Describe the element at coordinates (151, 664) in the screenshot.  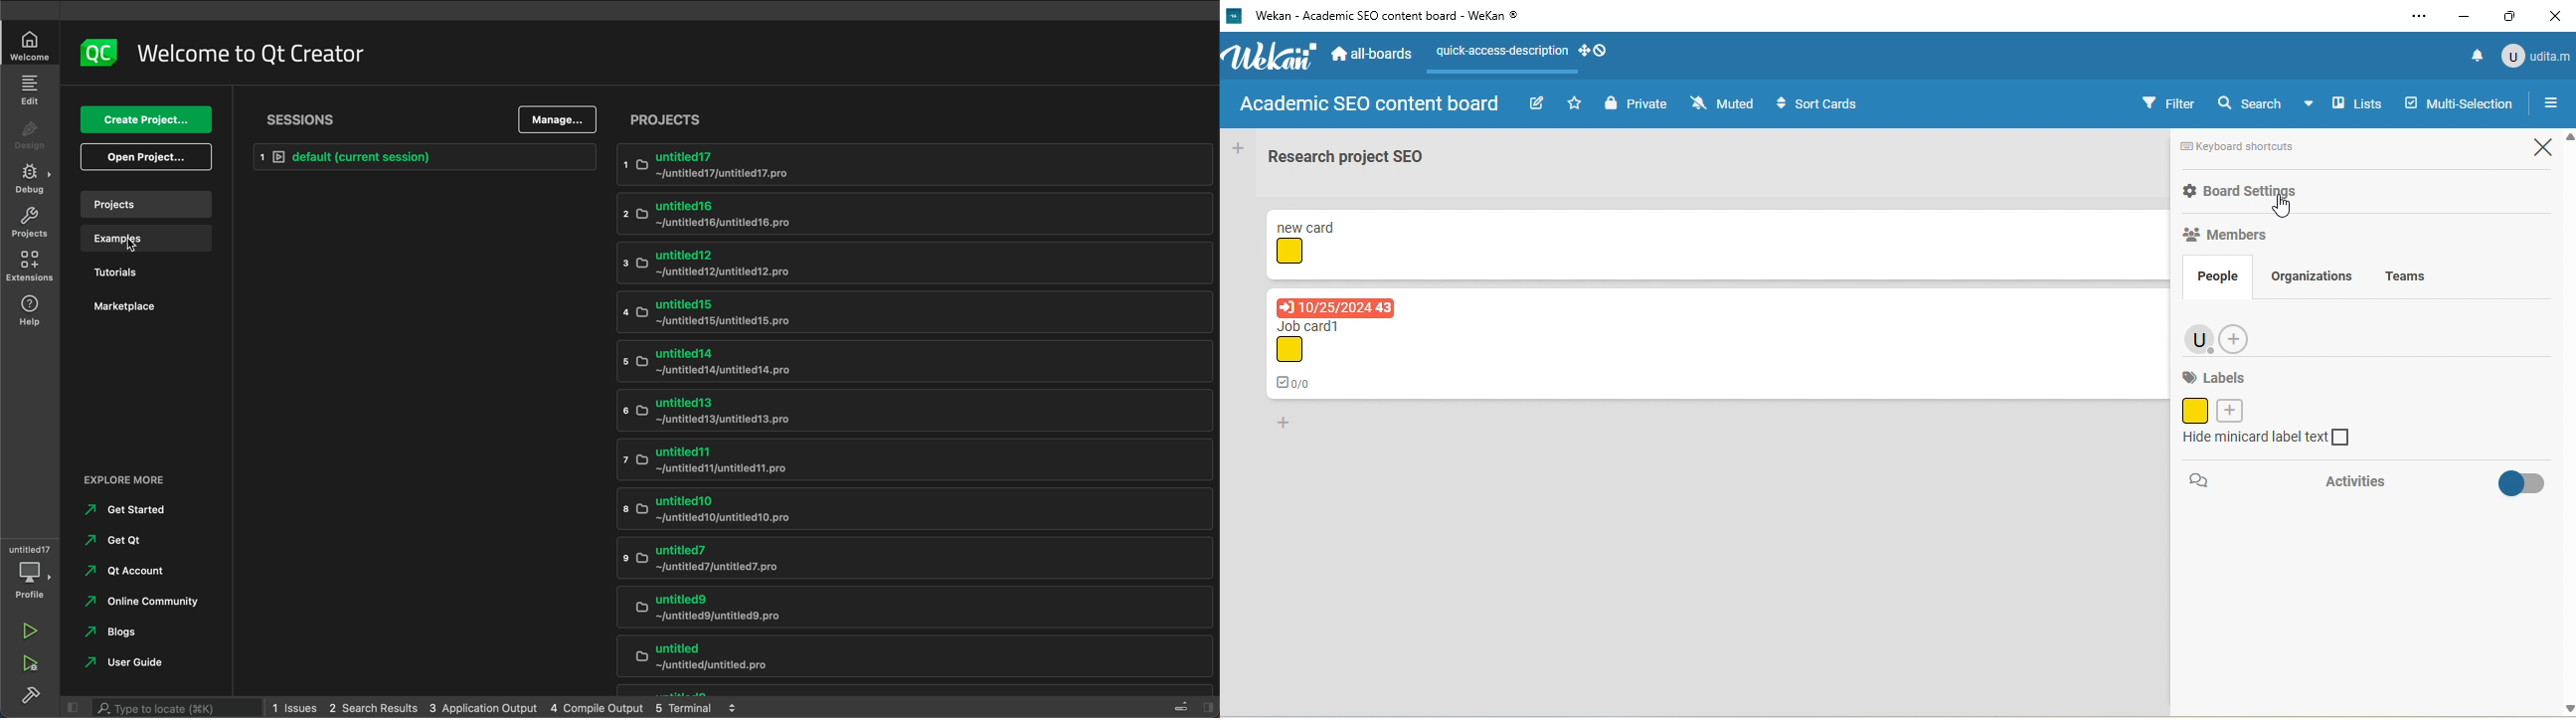
I see `user guide` at that location.